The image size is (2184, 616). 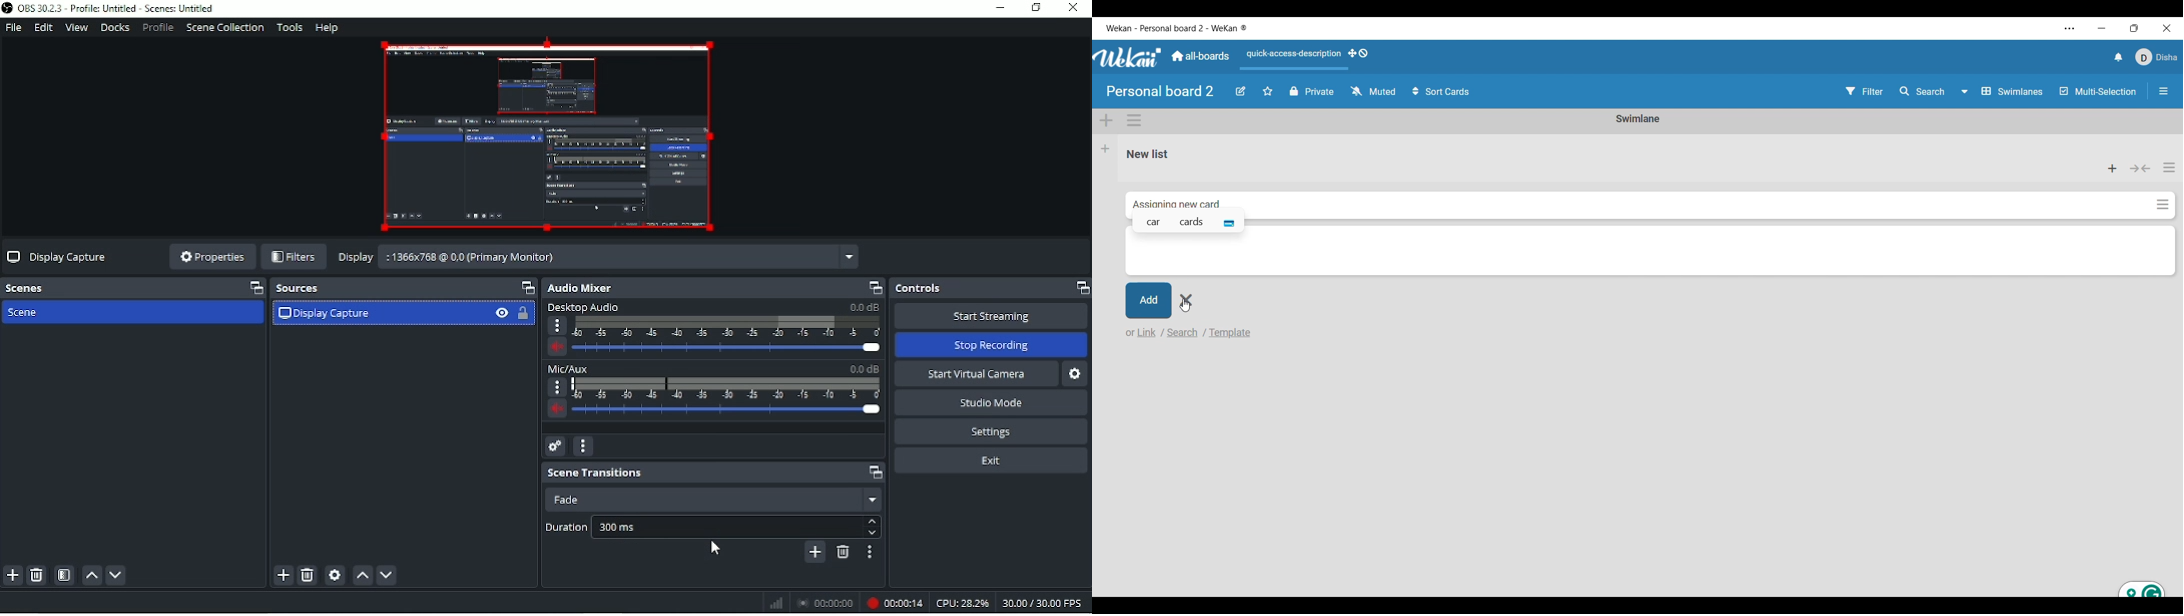 What do you see at coordinates (975, 374) in the screenshot?
I see `Start virtual camera` at bounding box center [975, 374].